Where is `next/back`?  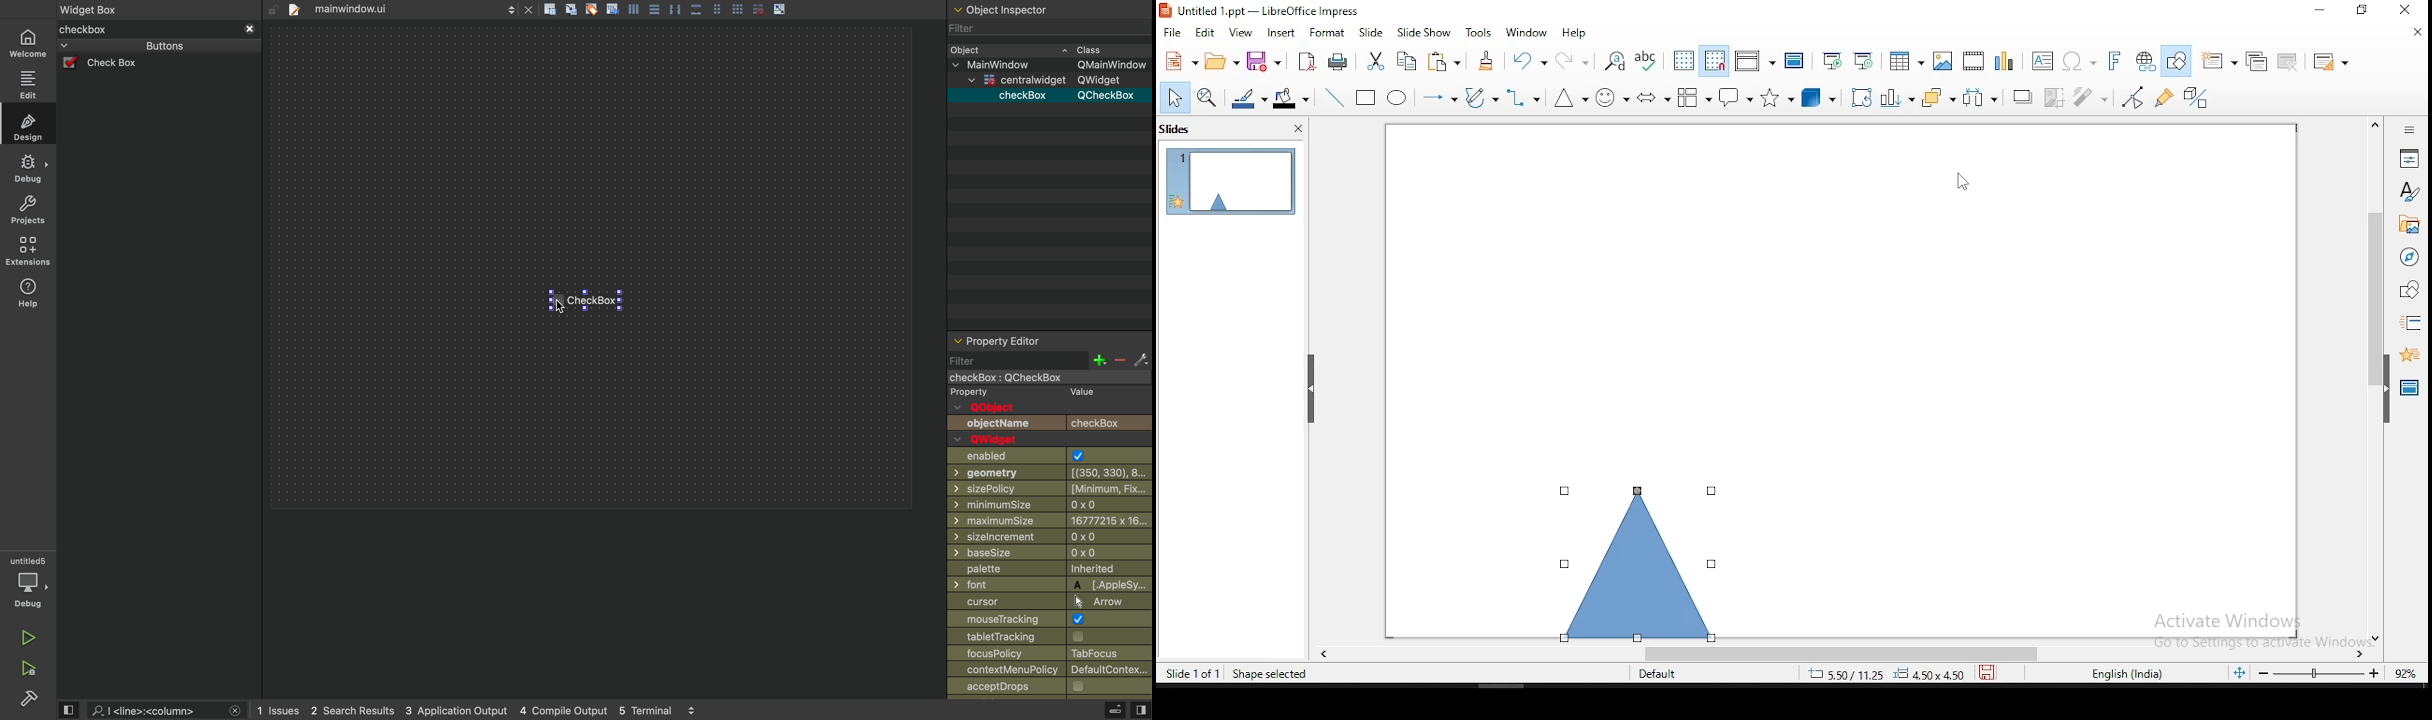
next/back is located at coordinates (511, 8).